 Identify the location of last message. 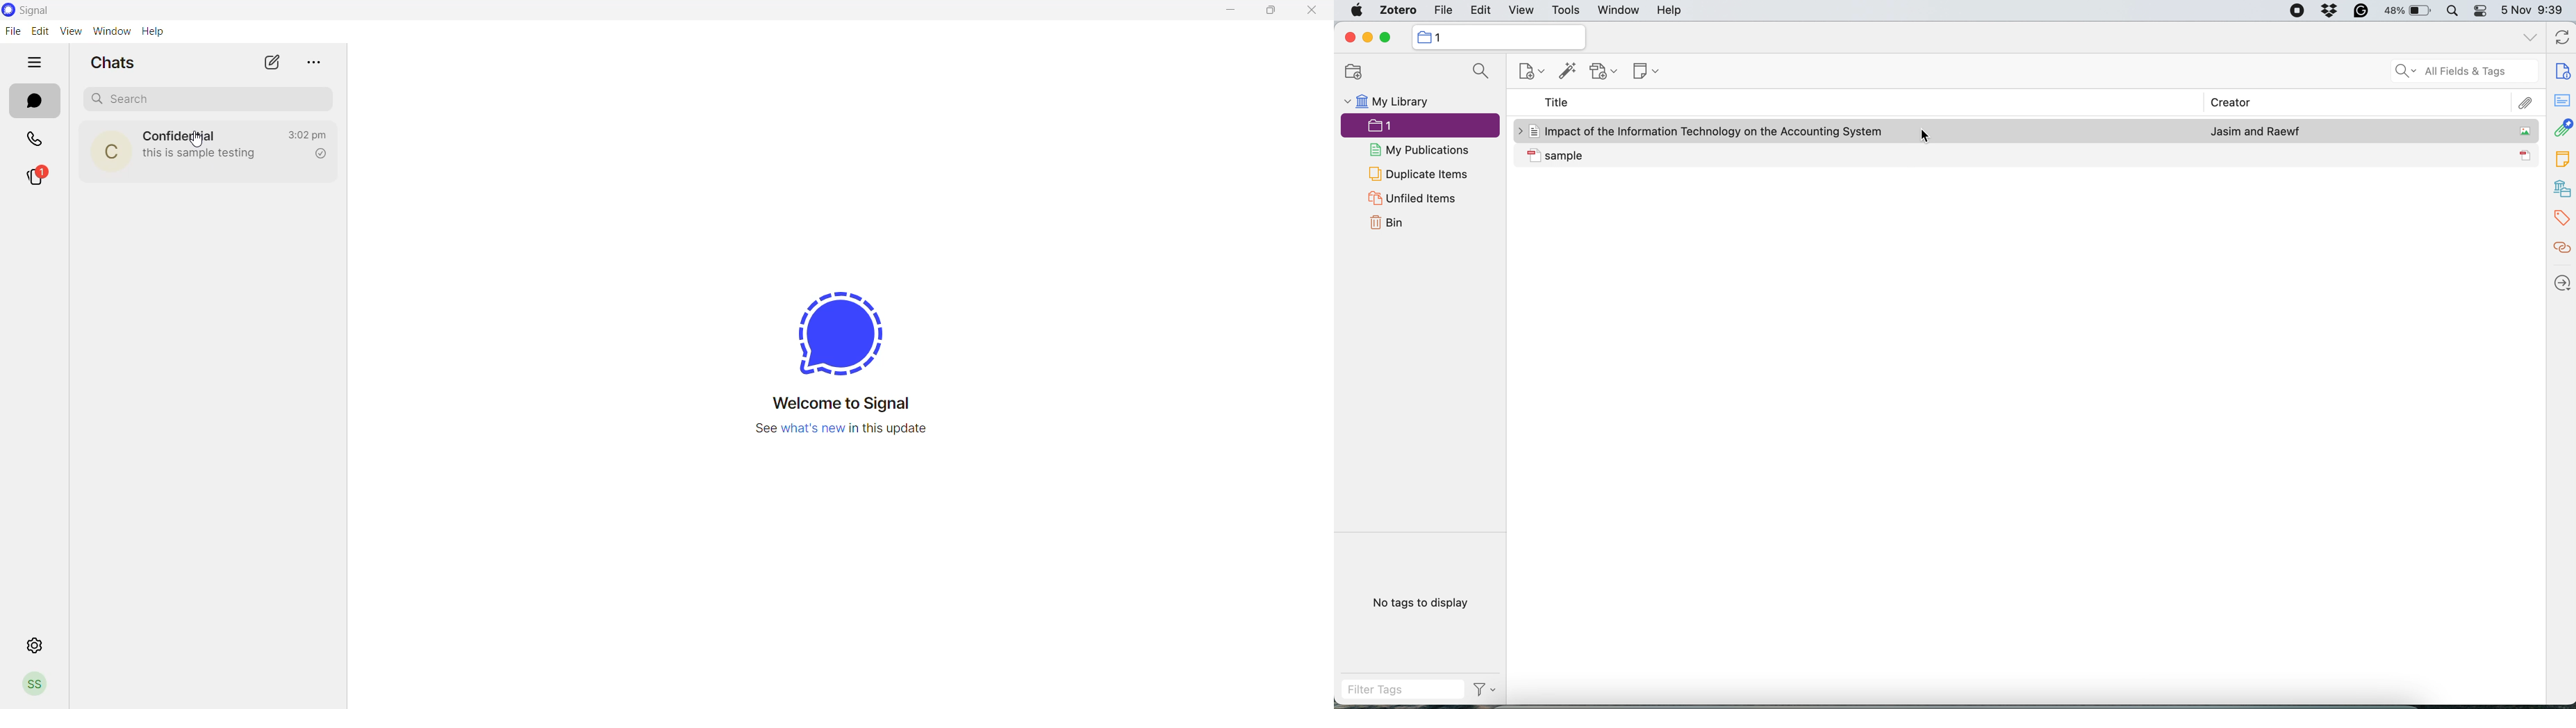
(205, 156).